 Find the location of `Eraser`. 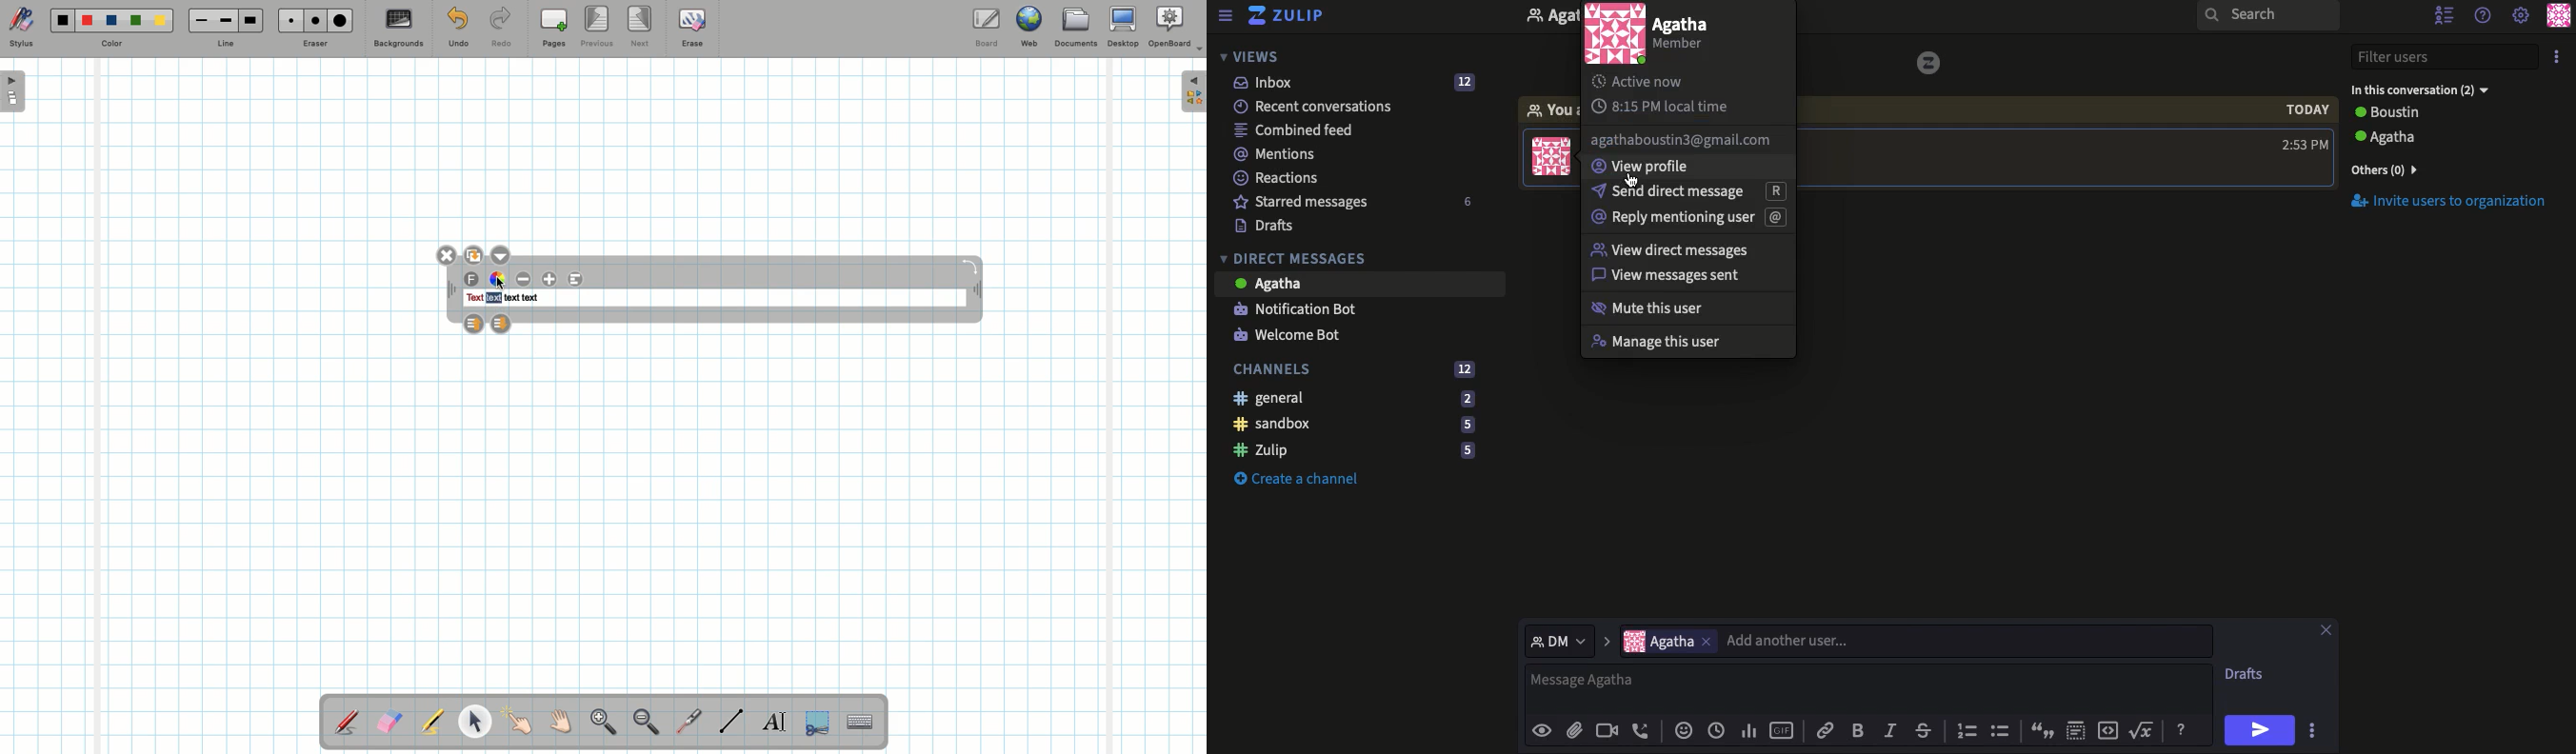

Eraser is located at coordinates (389, 723).